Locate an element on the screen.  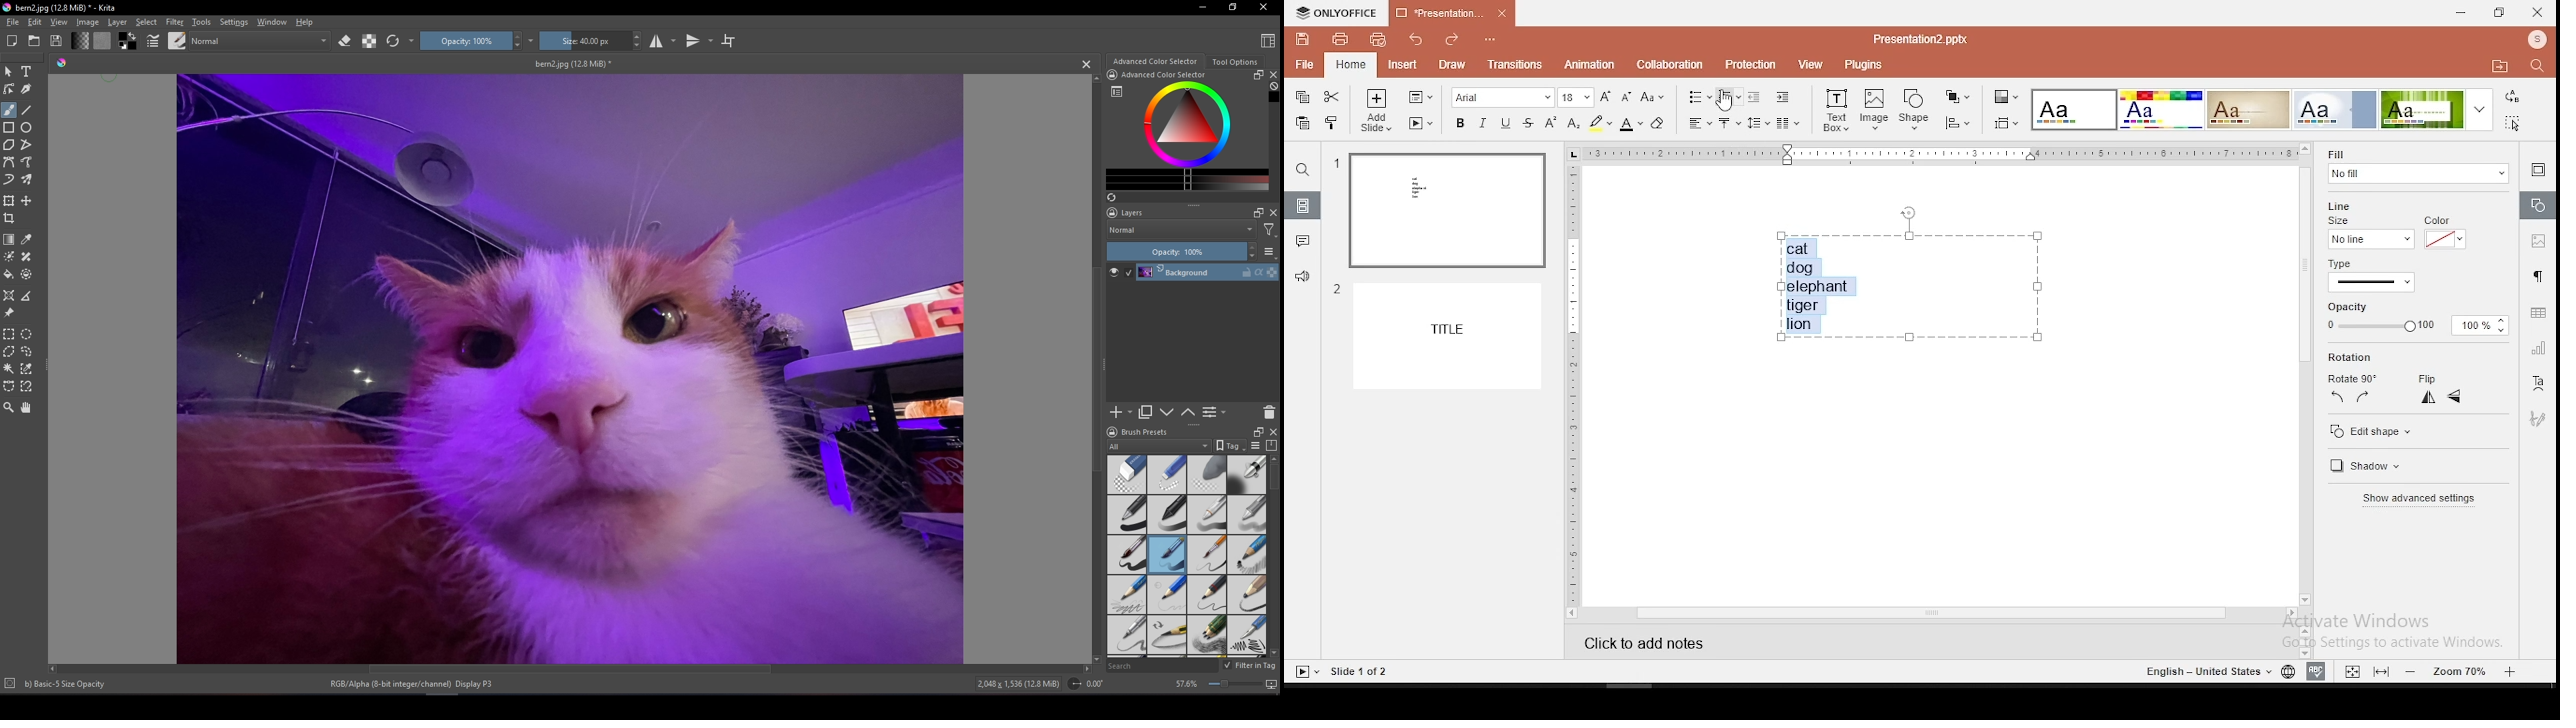
theme  is located at coordinates (2248, 109).